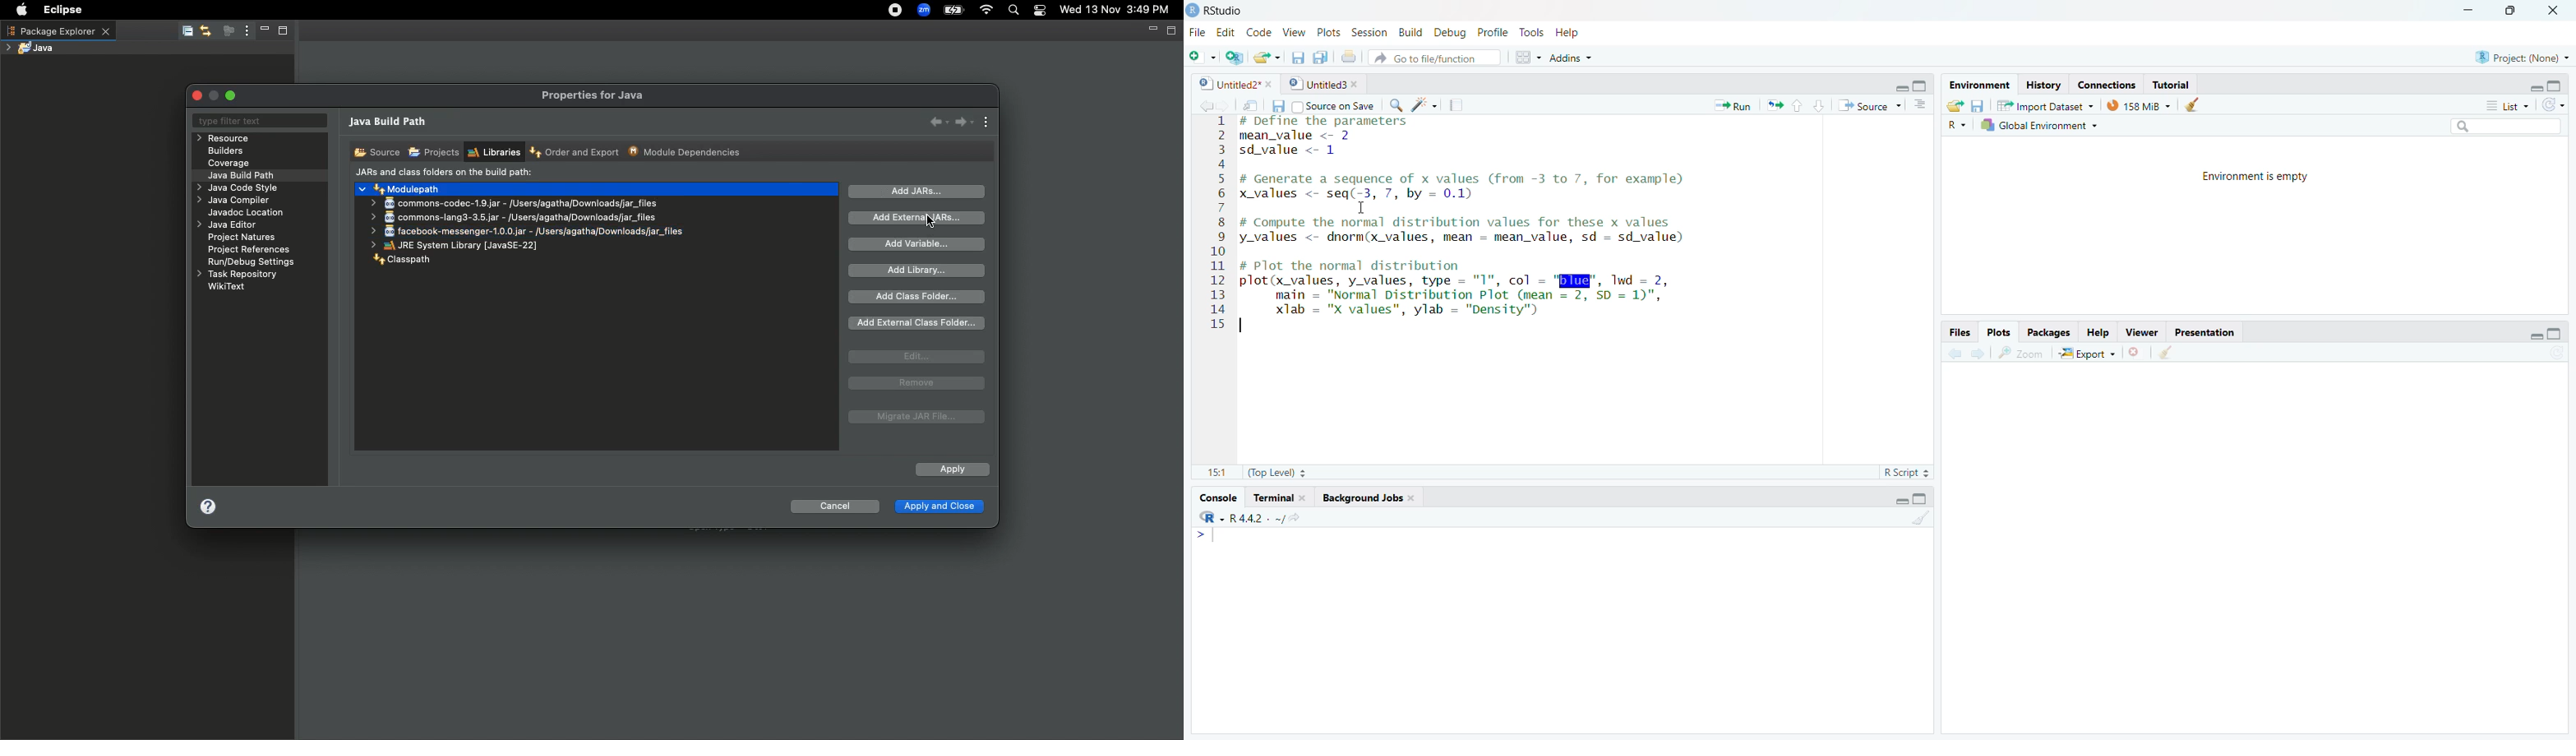 The image size is (2576, 756). What do you see at coordinates (2042, 84) in the screenshot?
I see `History` at bounding box center [2042, 84].